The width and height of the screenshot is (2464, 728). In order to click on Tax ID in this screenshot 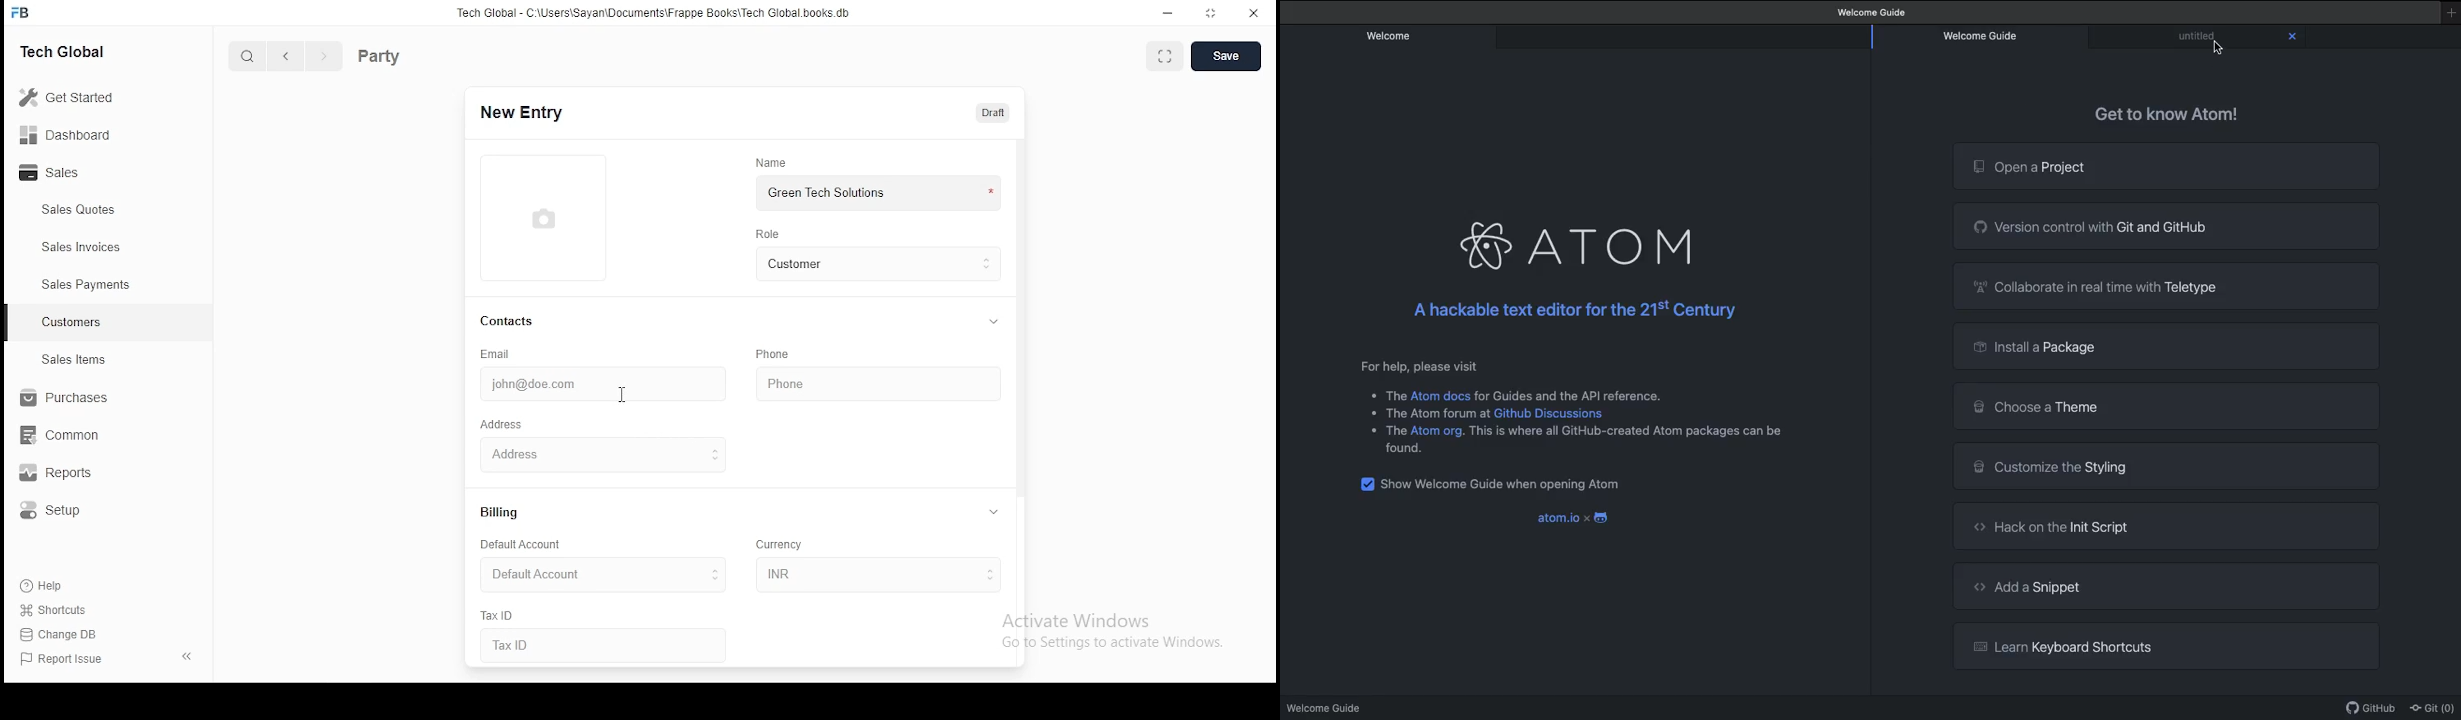, I will do `click(539, 645)`.